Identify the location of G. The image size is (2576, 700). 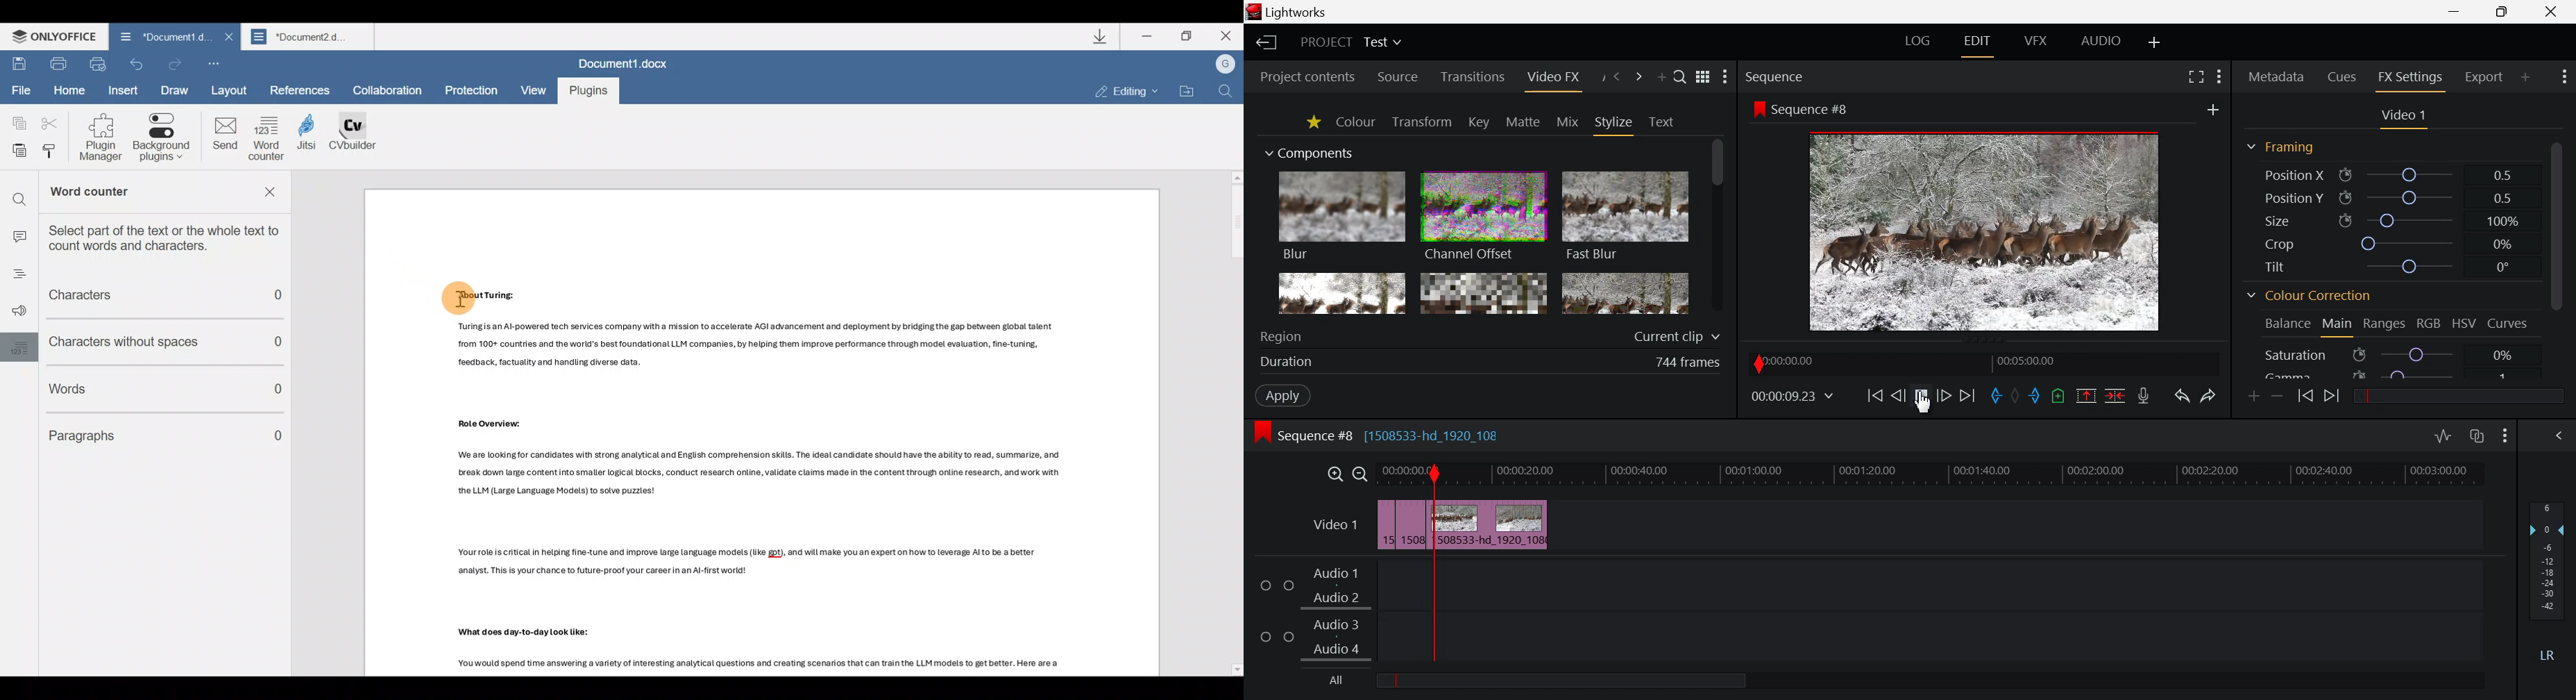
(1219, 64).